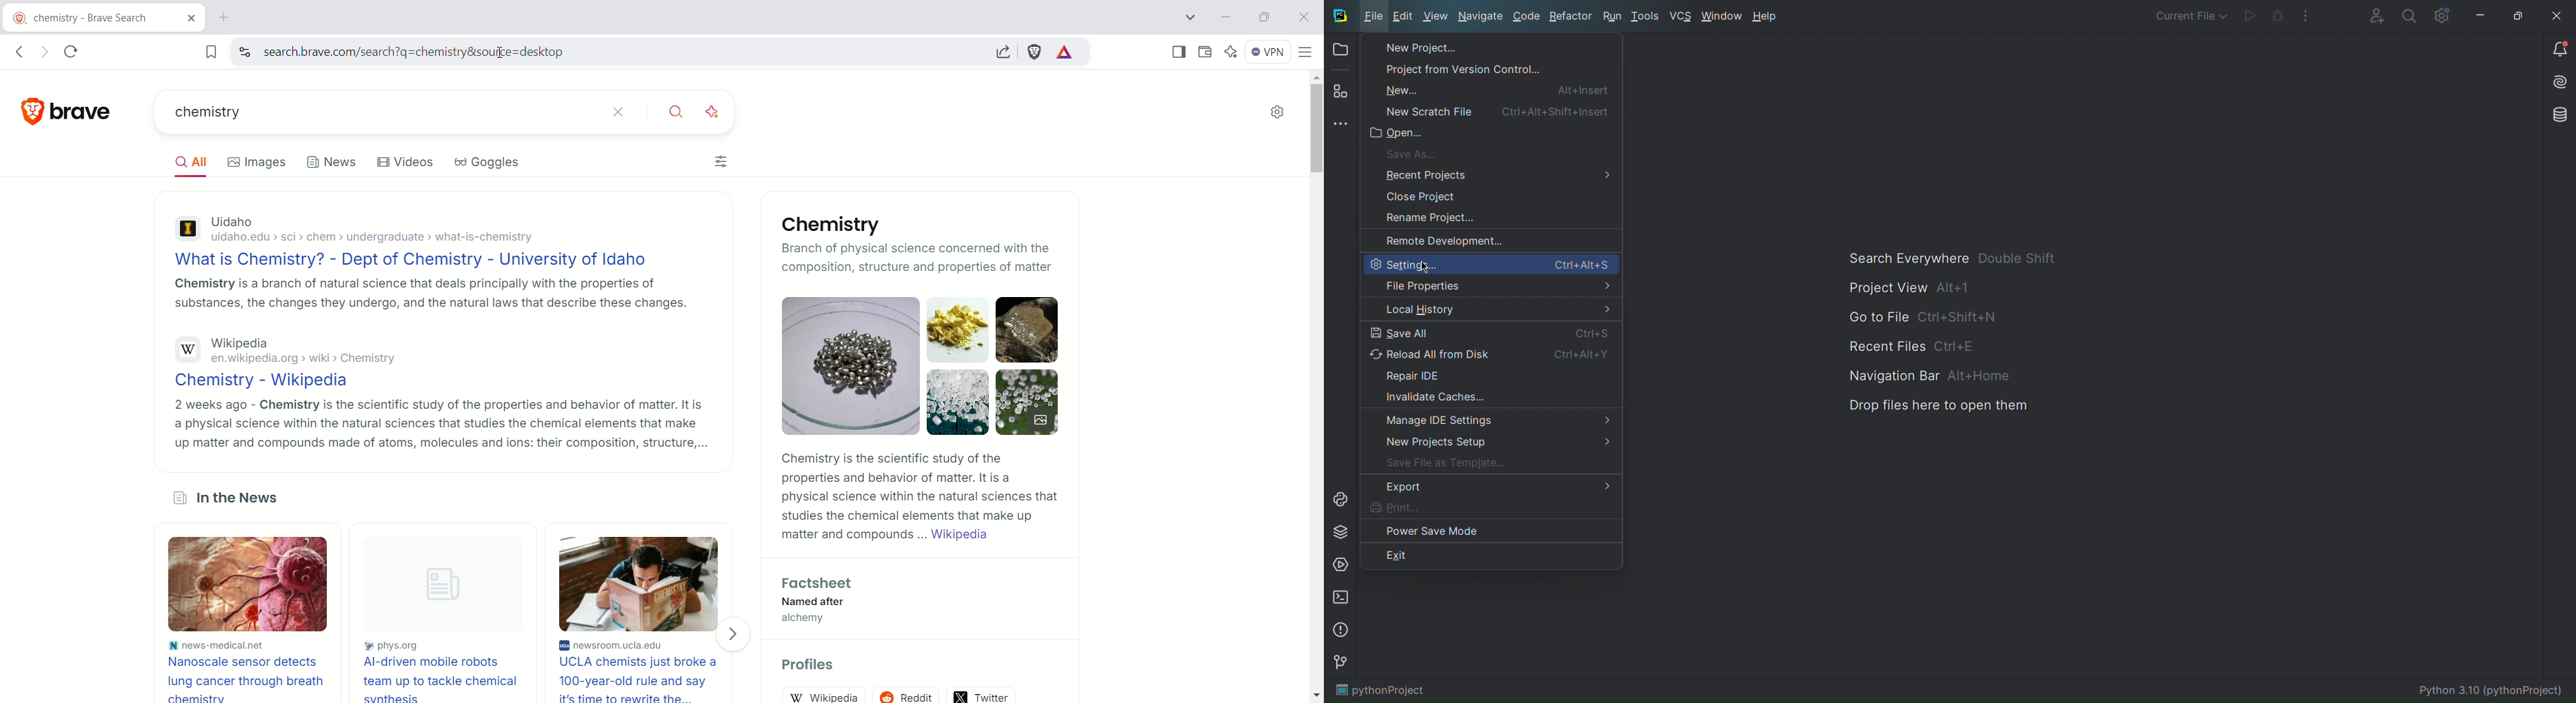  Describe the element at coordinates (1342, 631) in the screenshot. I see `Problems` at that location.